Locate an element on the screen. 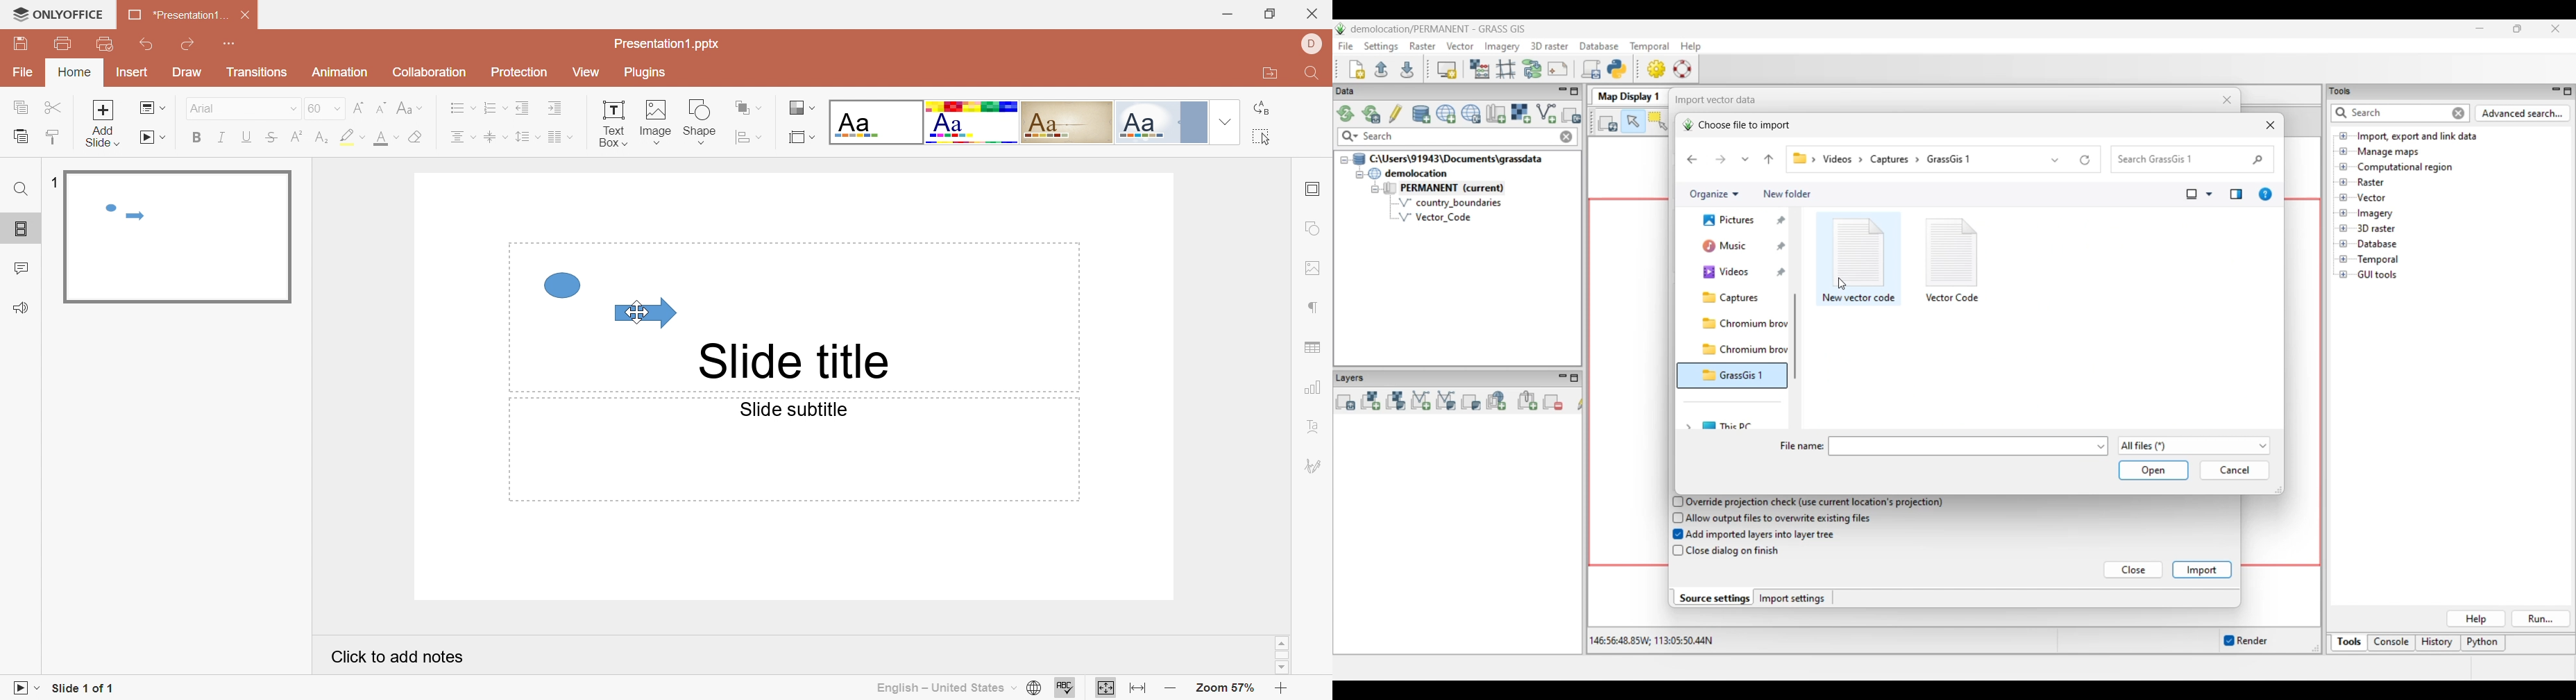  Bold is located at coordinates (194, 138).